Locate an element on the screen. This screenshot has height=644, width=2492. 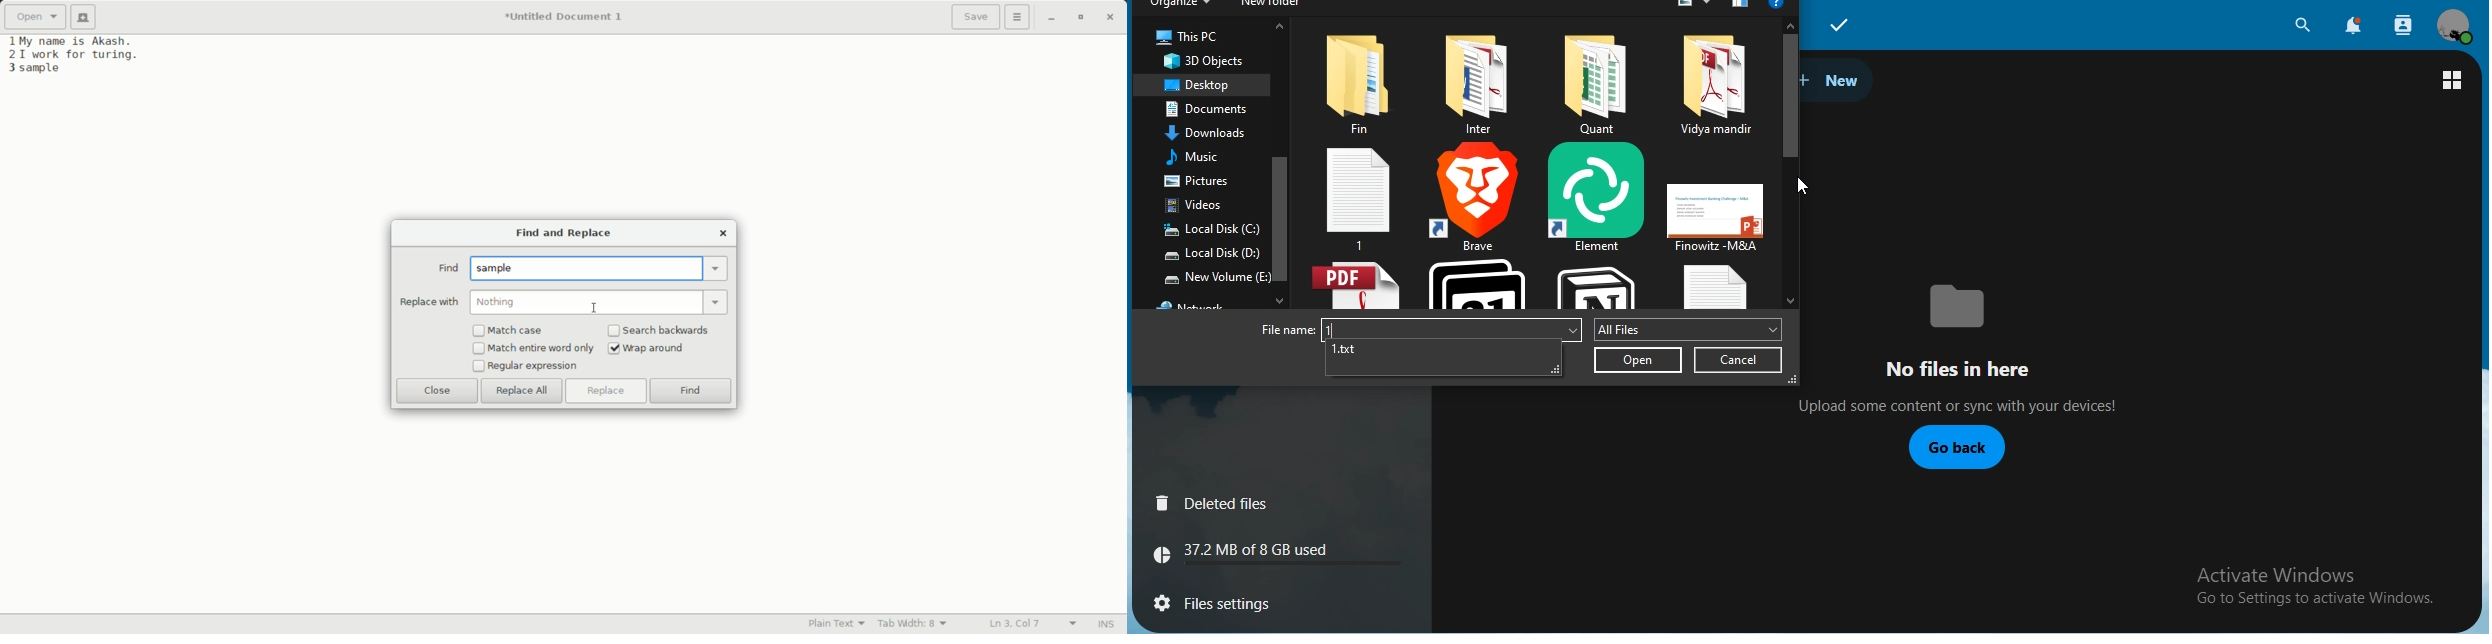
checkbox is located at coordinates (614, 332).